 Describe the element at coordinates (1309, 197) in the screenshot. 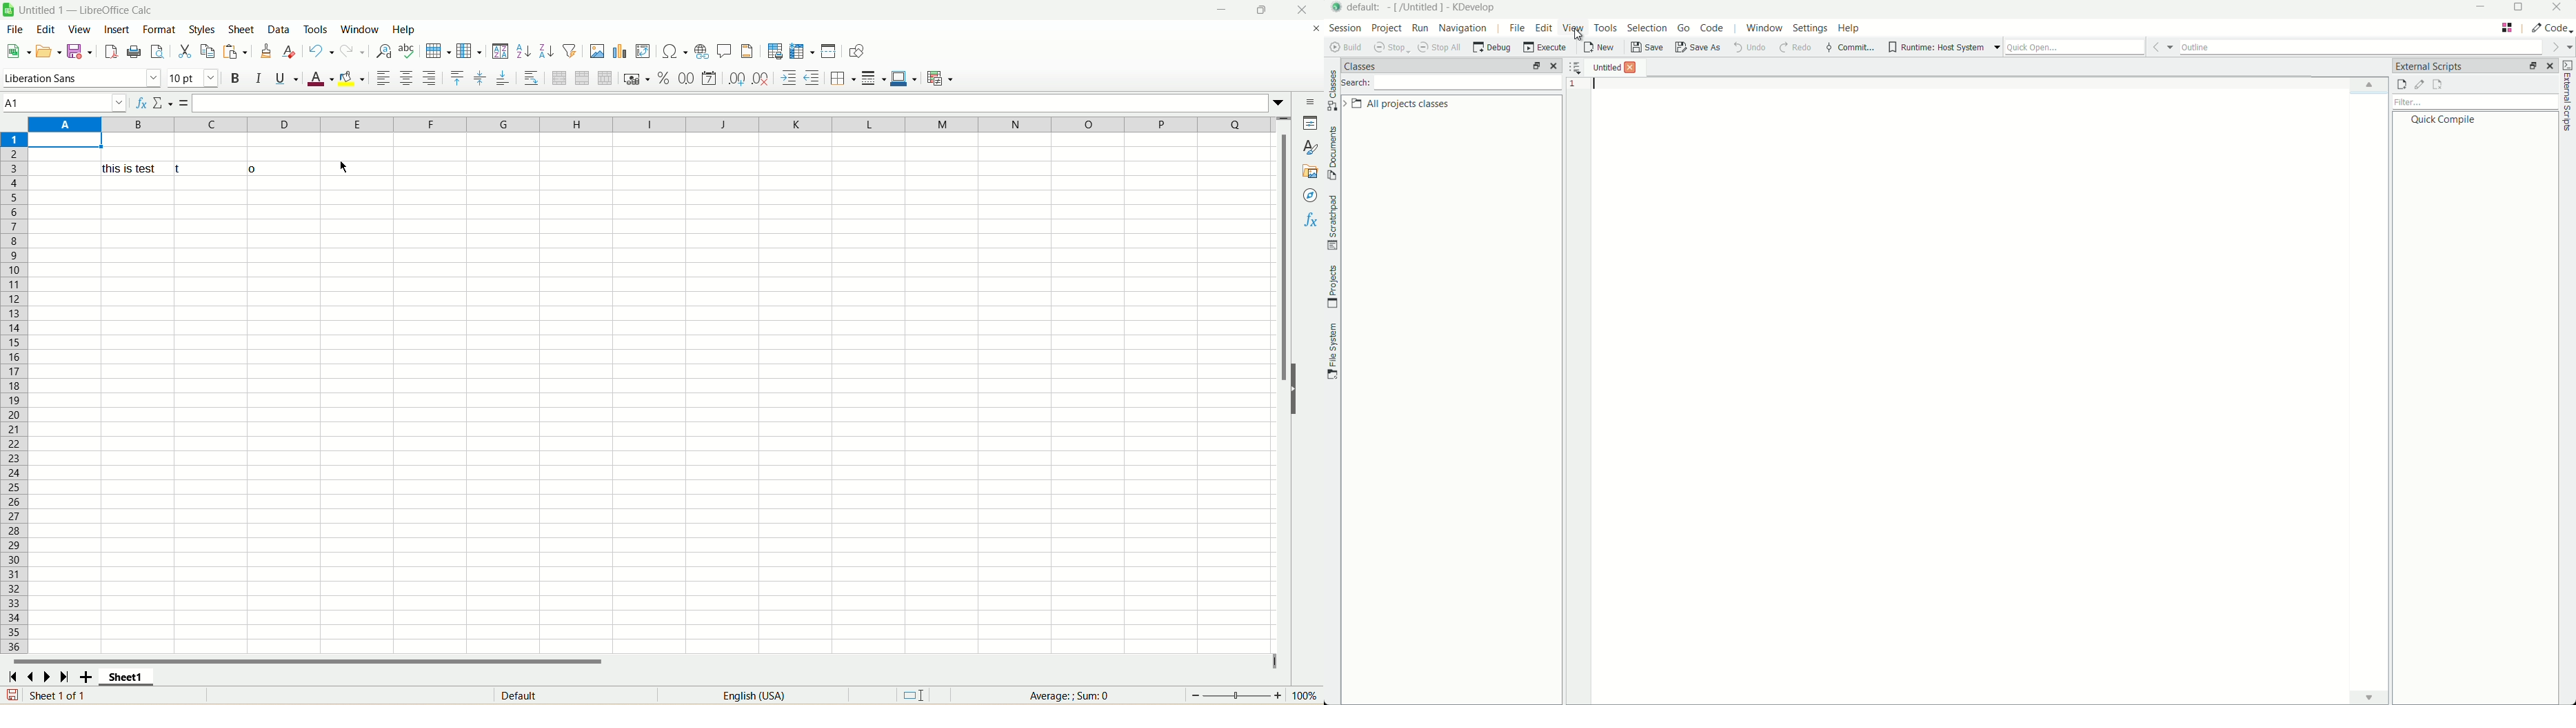

I see `navigator` at that location.